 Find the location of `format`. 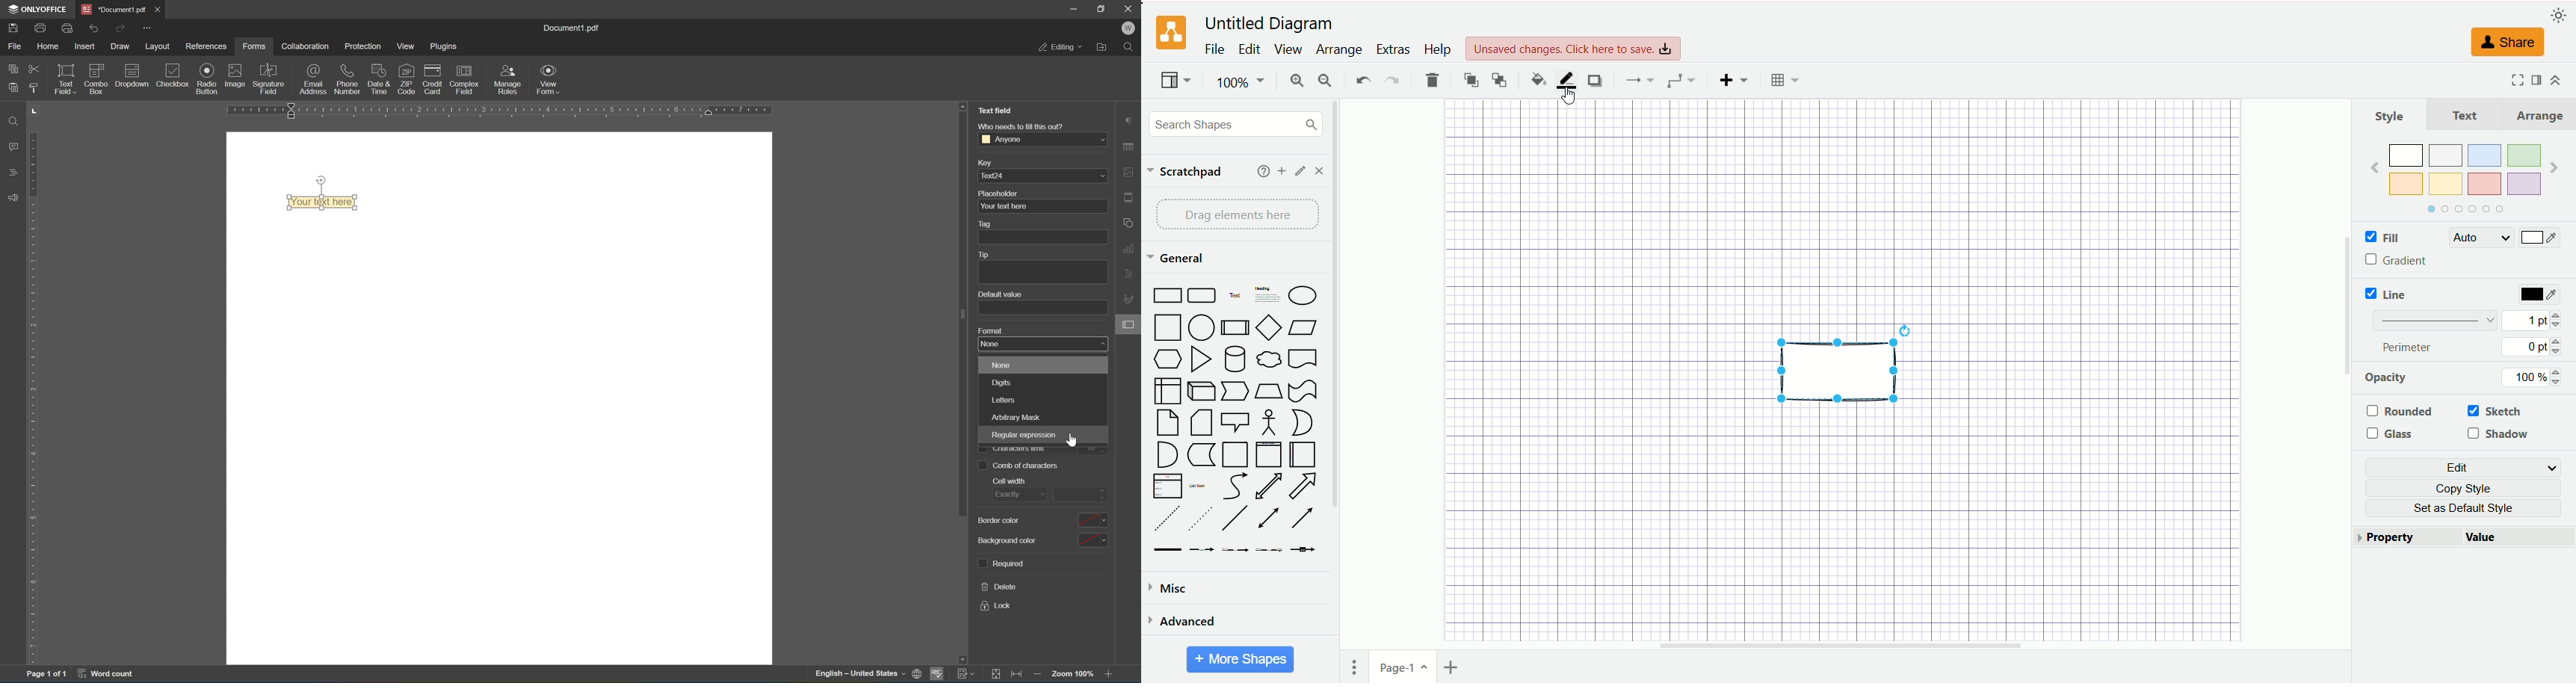

format is located at coordinates (2537, 82).